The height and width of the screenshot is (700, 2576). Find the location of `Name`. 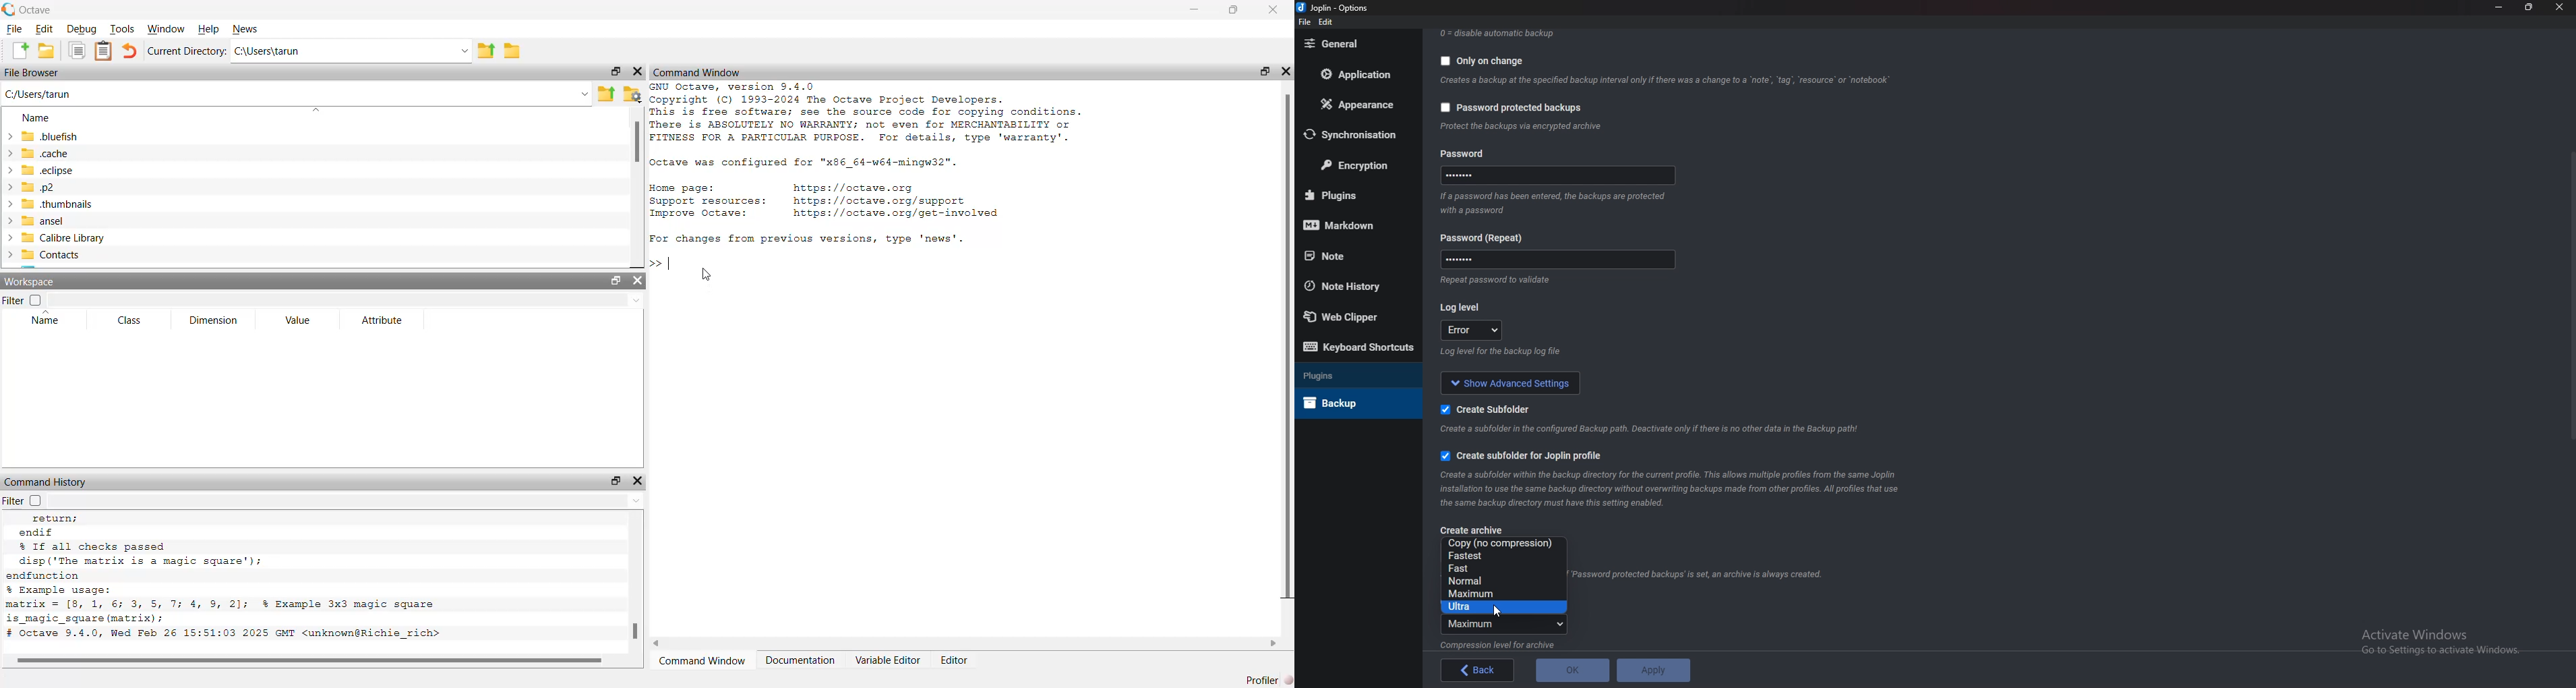

Name is located at coordinates (36, 117).